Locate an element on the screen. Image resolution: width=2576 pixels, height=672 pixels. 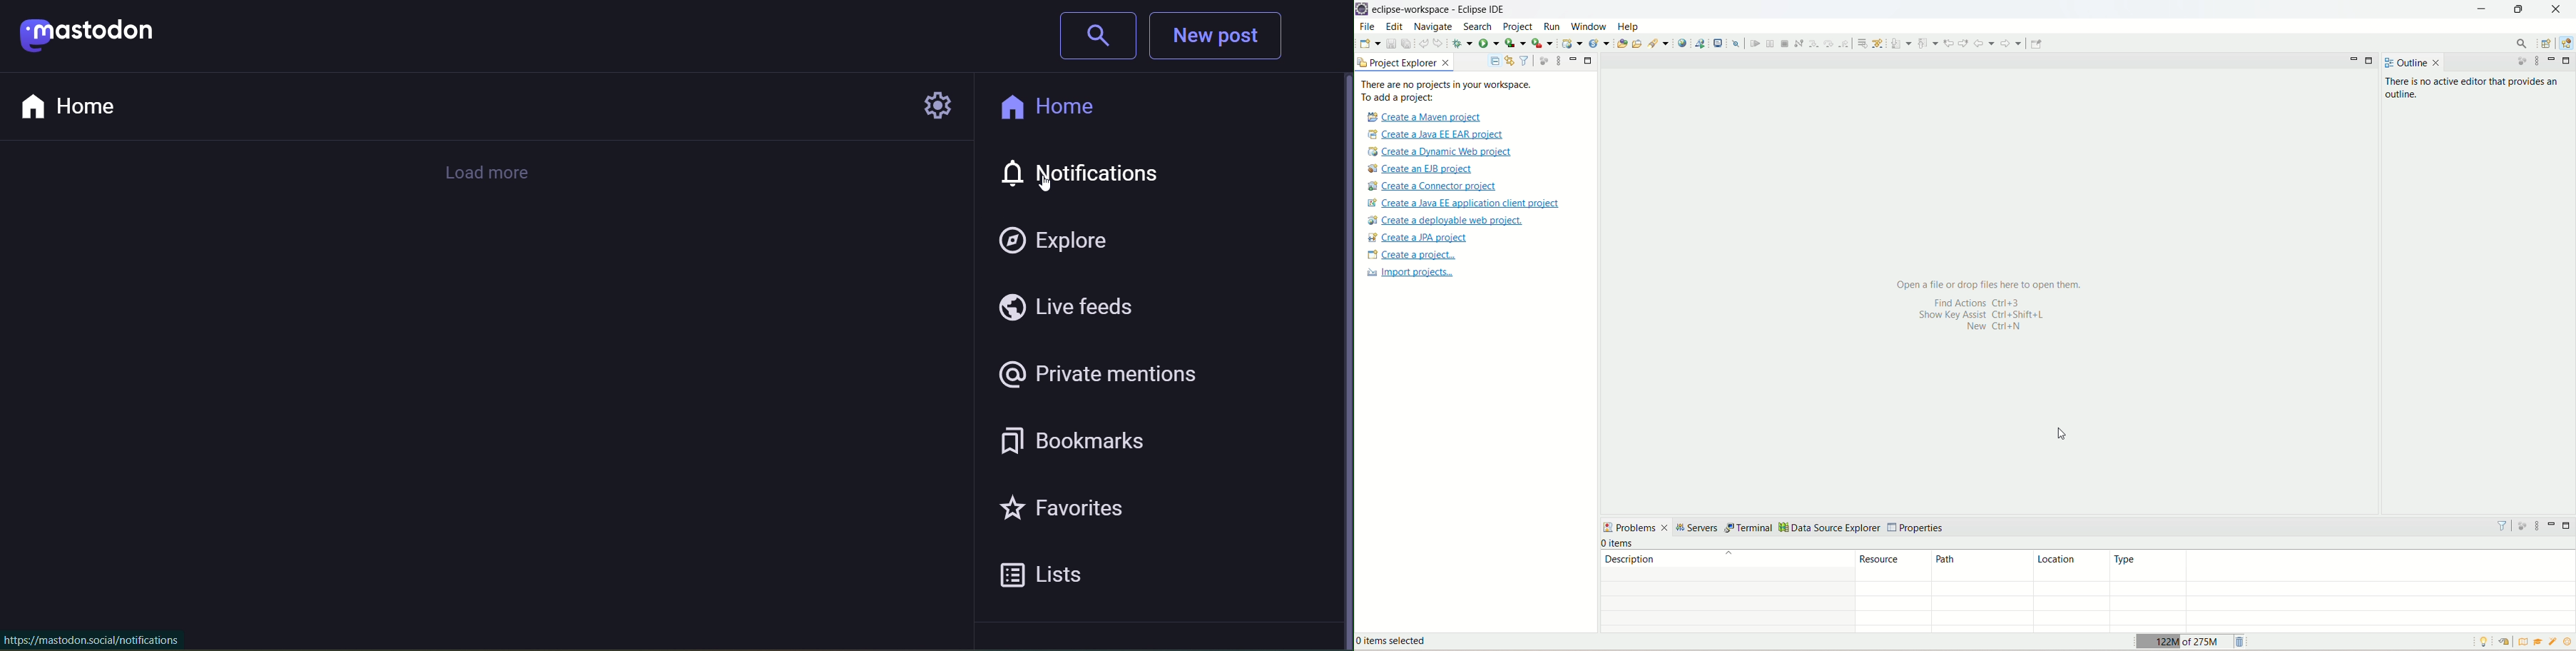
data source explorer is located at coordinates (1830, 529).